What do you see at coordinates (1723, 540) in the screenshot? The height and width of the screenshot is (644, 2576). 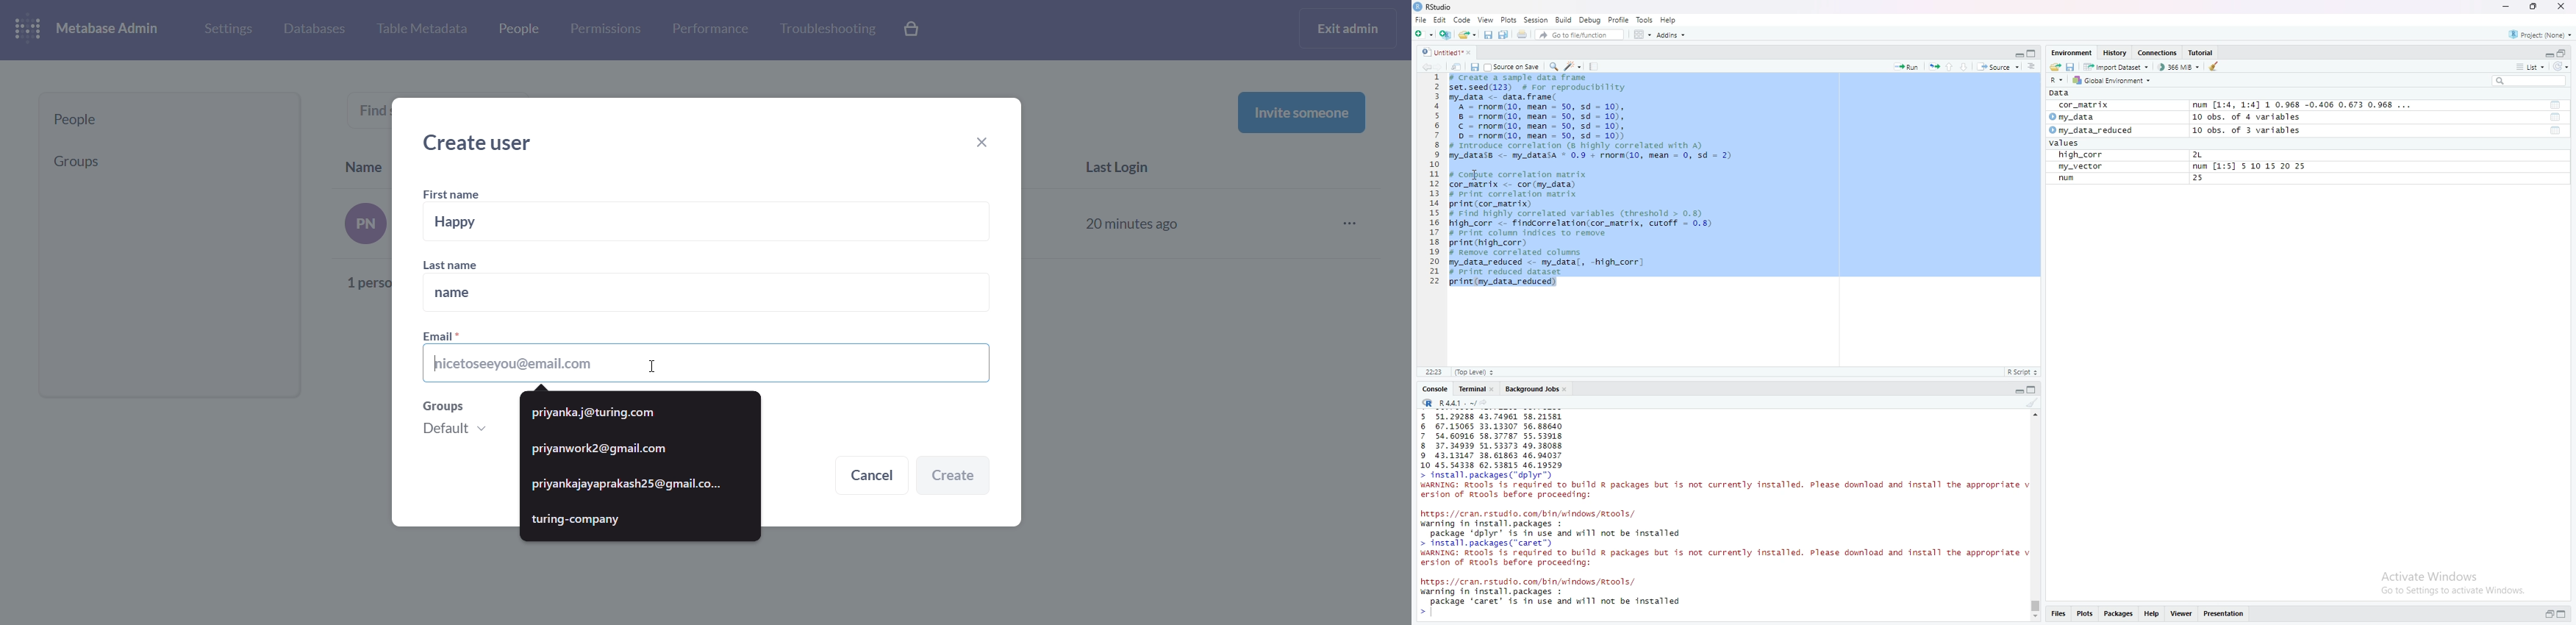 I see `https: //cran. rstudio. com/bin/windows /Rtools/
warning in install. packages :
package ‘dplyr’ is in use and will not be installed
> install. packages (“caret”)
WARNING: RTools is required to build R packages but is not currently installed. Please download and install the appropriate v
ersion of Rtools before proceeding:` at bounding box center [1723, 540].